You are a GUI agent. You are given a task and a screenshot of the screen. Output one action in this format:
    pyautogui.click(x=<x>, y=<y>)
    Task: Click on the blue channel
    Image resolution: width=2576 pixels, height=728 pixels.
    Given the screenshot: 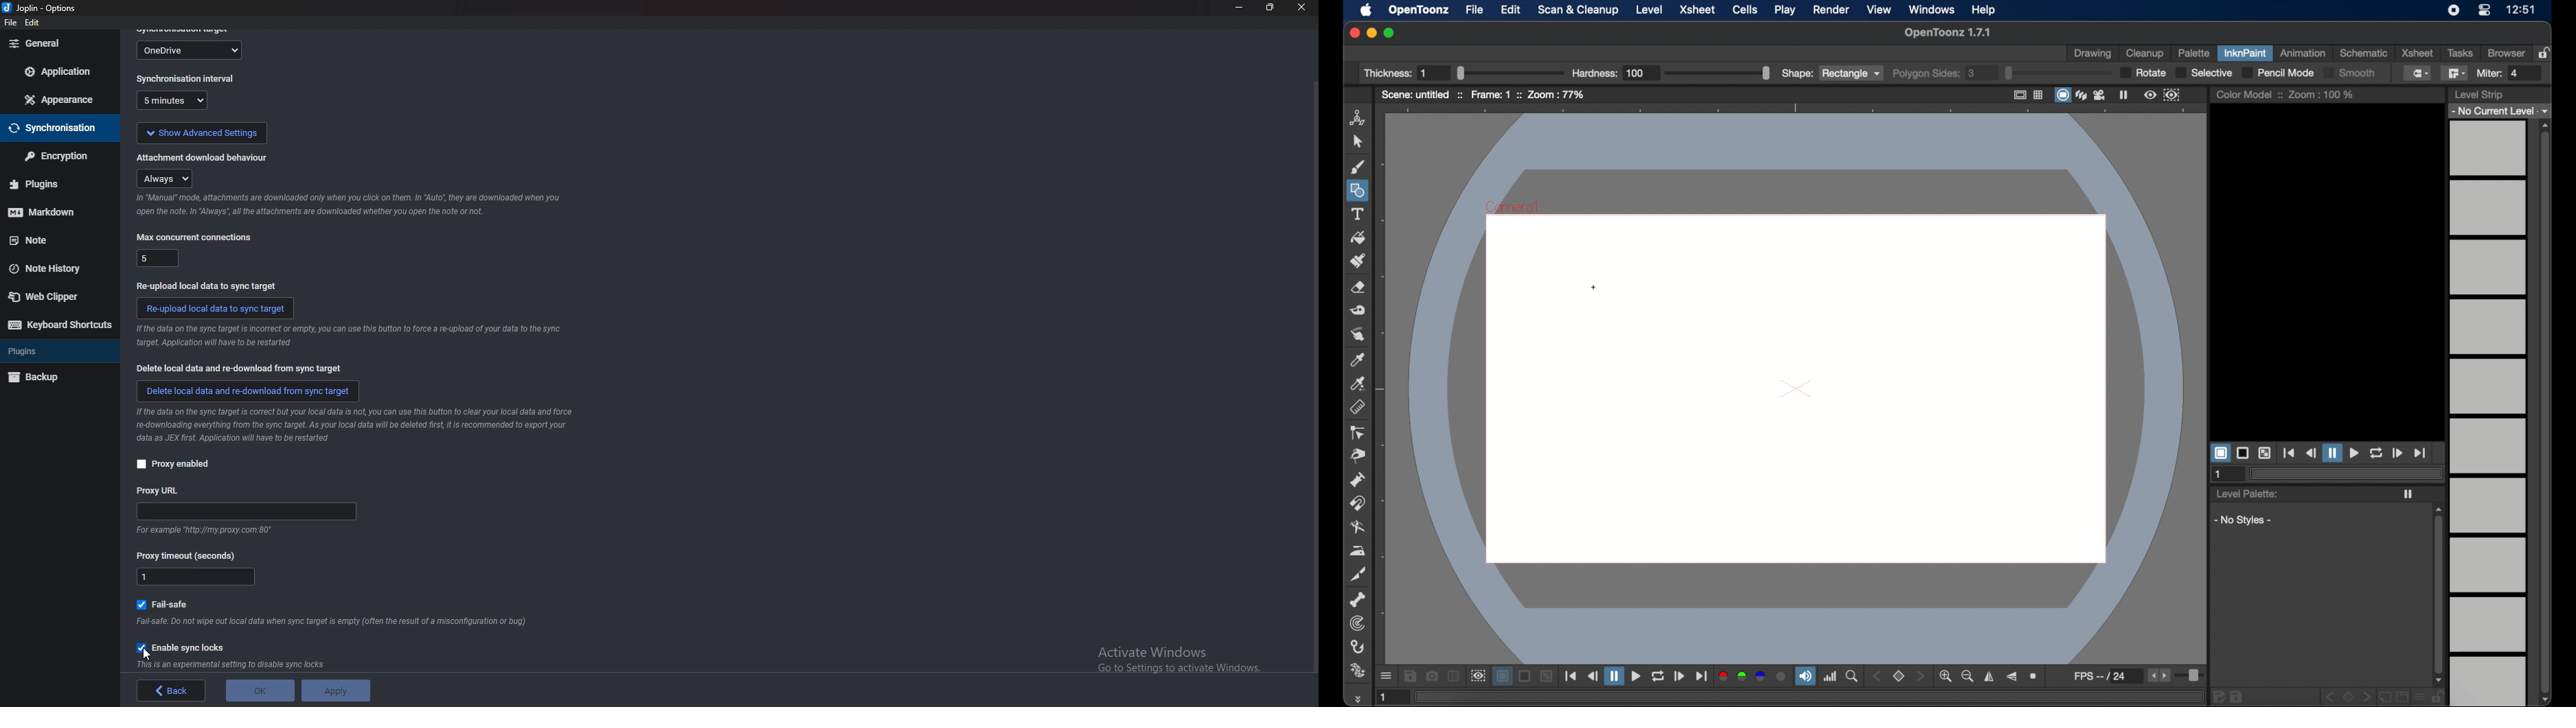 What is the action you would take?
    pyautogui.click(x=1760, y=676)
    